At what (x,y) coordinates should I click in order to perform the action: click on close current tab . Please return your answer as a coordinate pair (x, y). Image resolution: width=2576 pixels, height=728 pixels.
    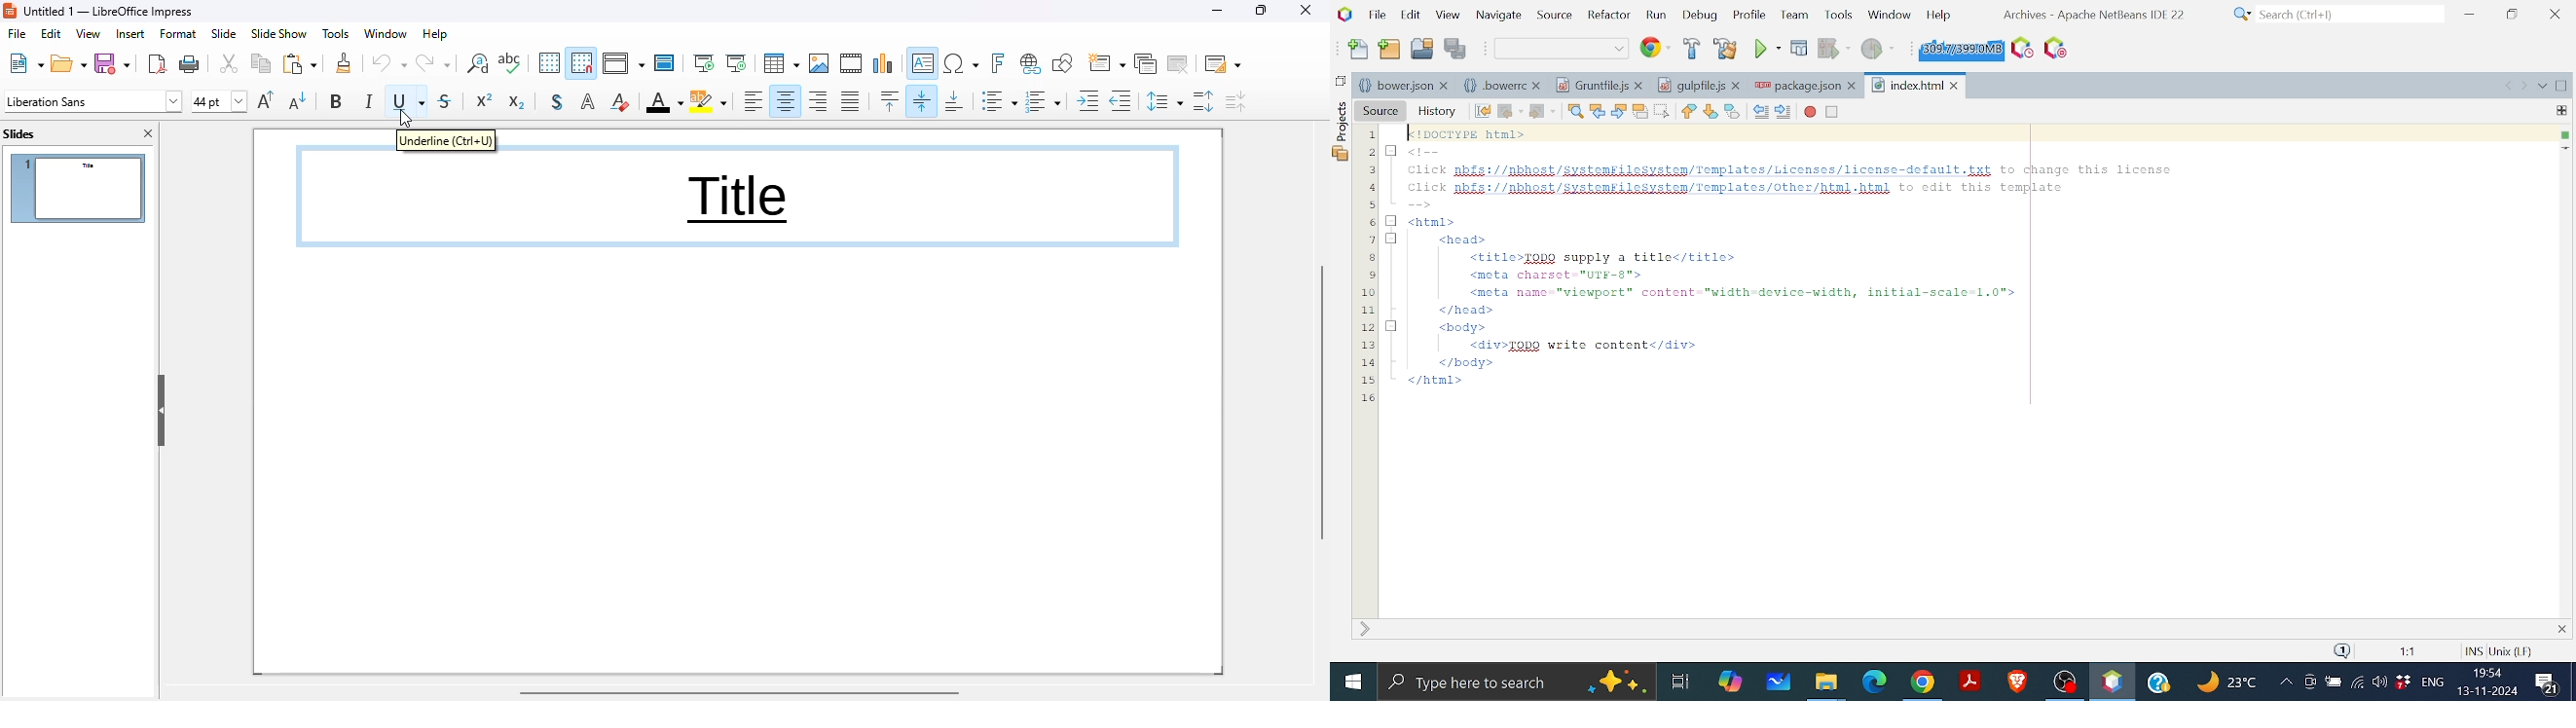
    Looking at the image, I should click on (2555, 627).